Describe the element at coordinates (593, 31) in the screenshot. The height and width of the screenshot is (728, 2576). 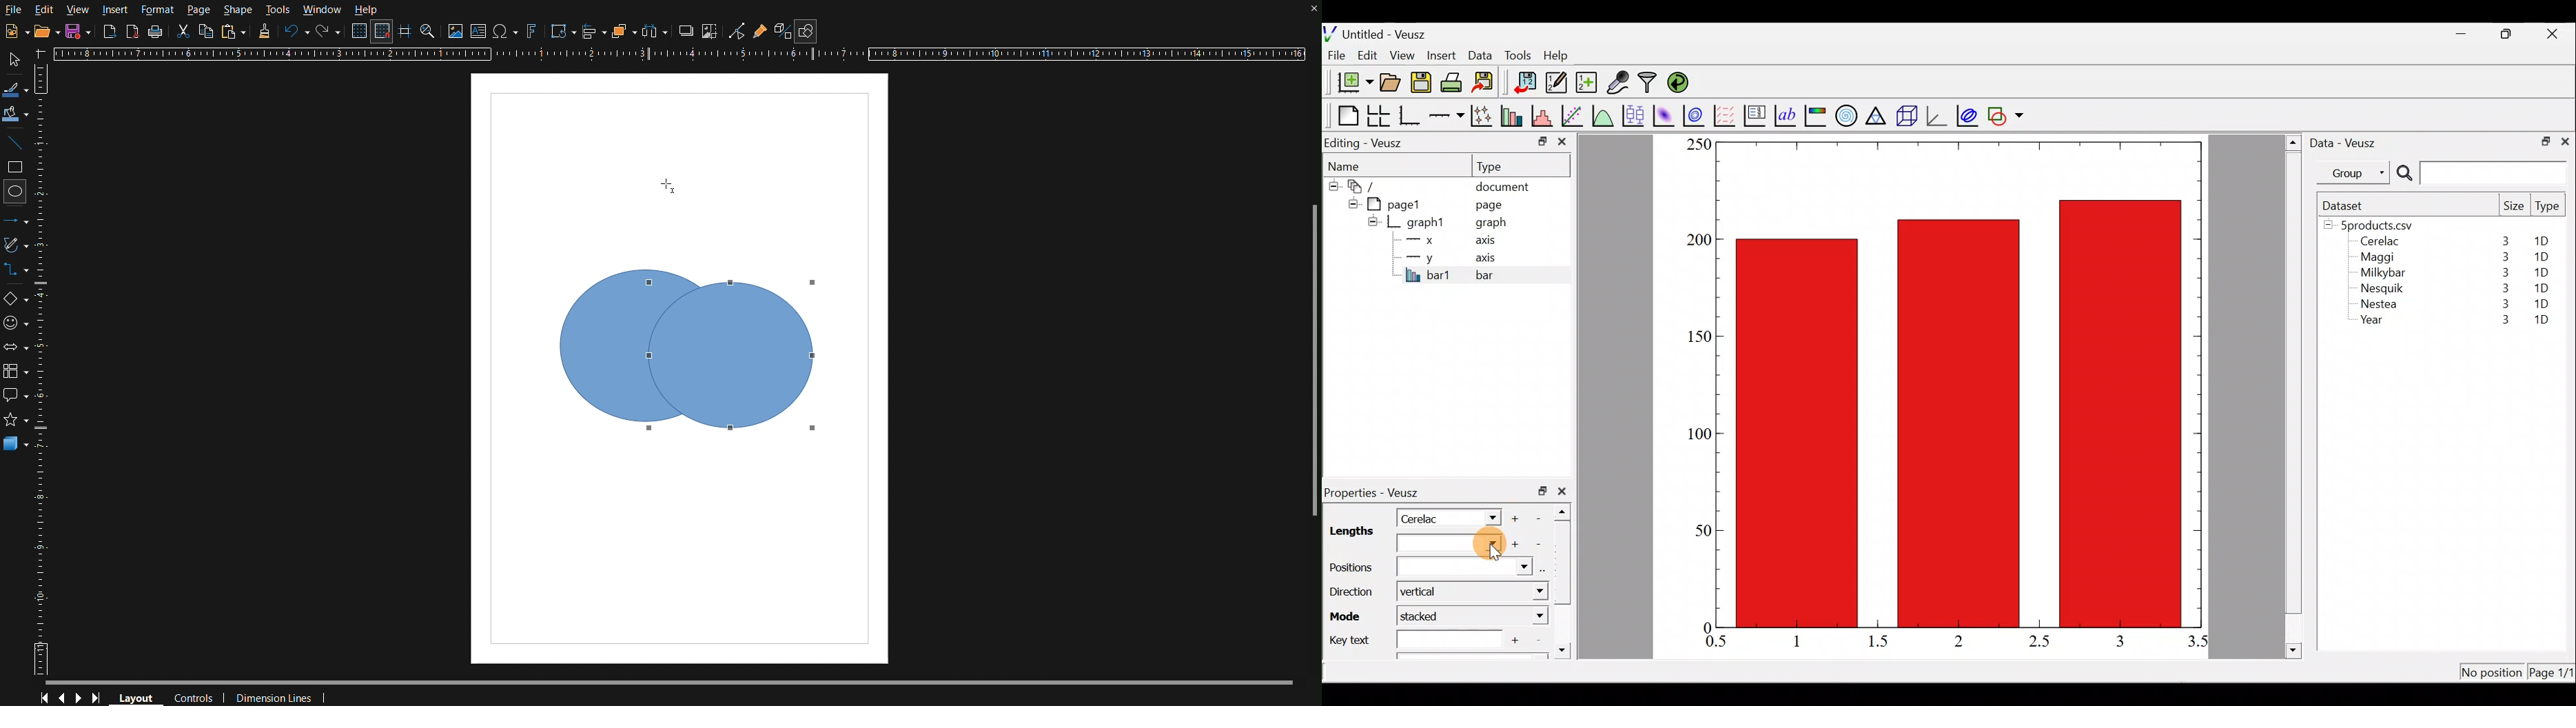
I see `Align` at that location.